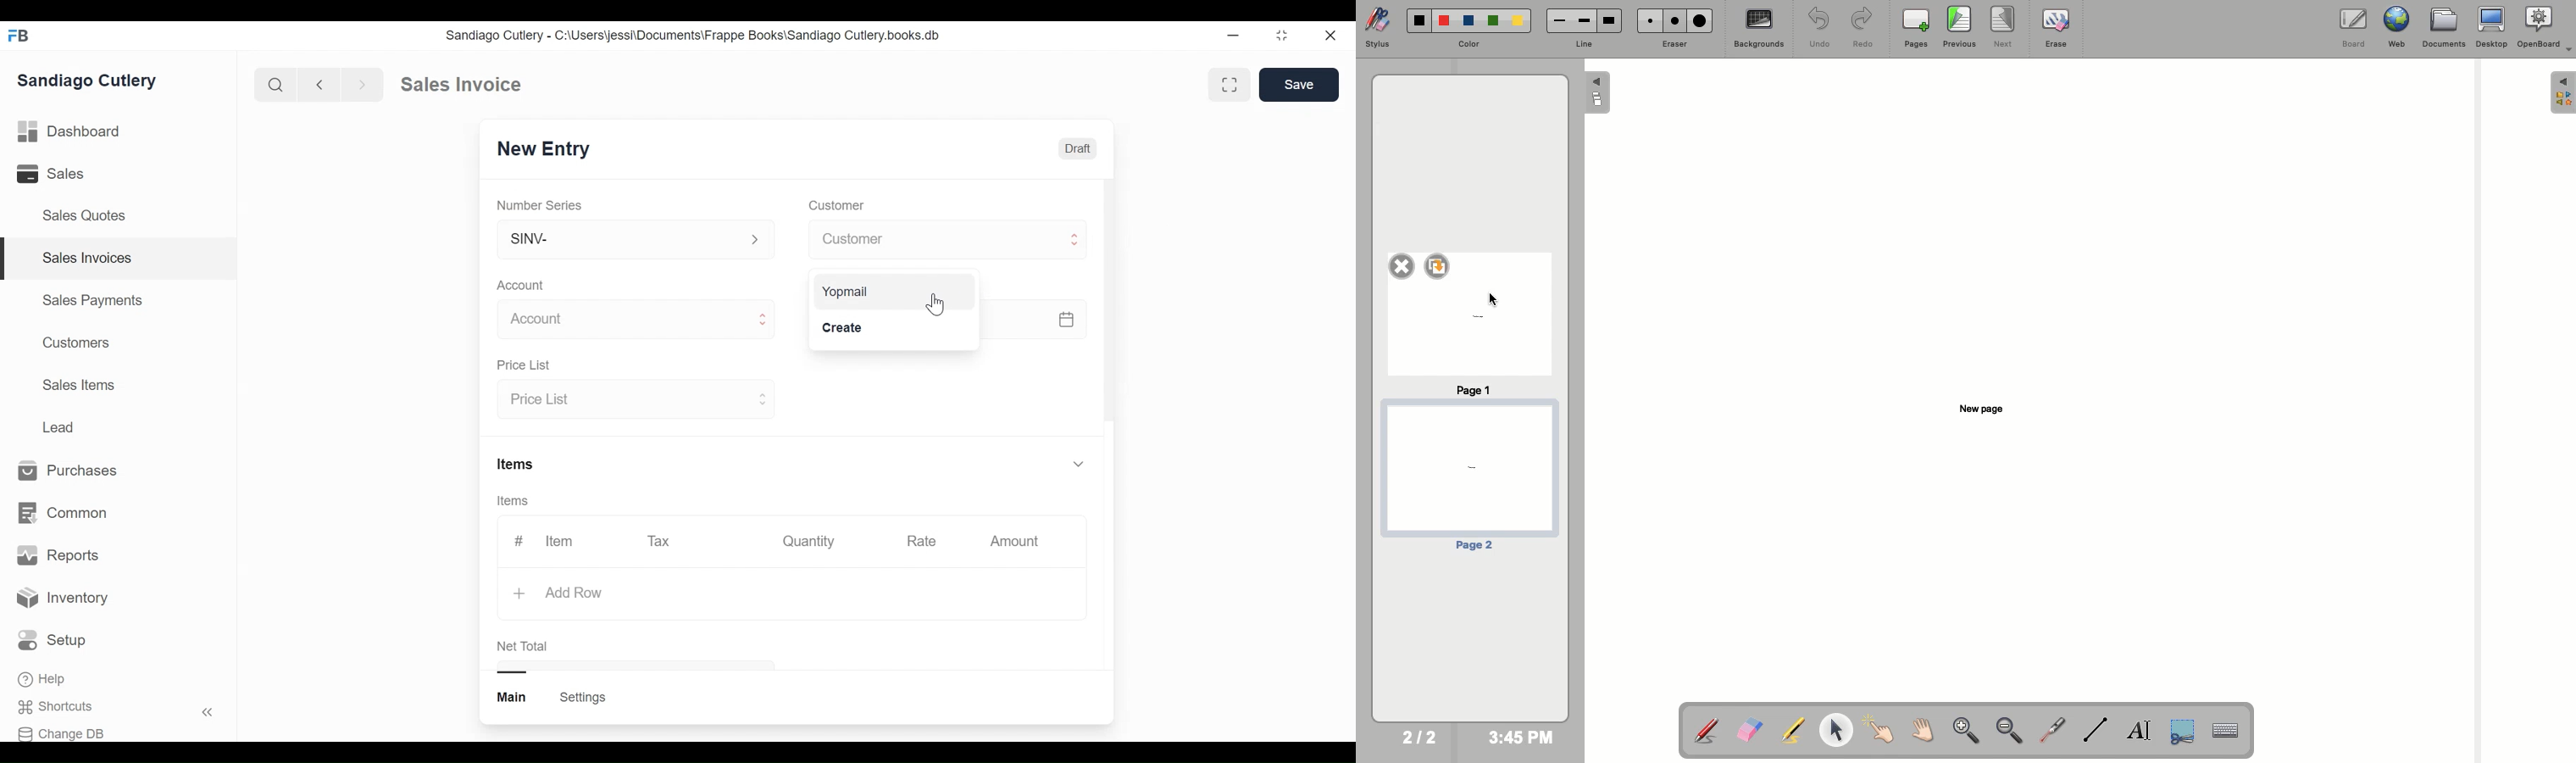 The image size is (2576, 784). What do you see at coordinates (62, 600) in the screenshot?
I see `Inventory` at bounding box center [62, 600].